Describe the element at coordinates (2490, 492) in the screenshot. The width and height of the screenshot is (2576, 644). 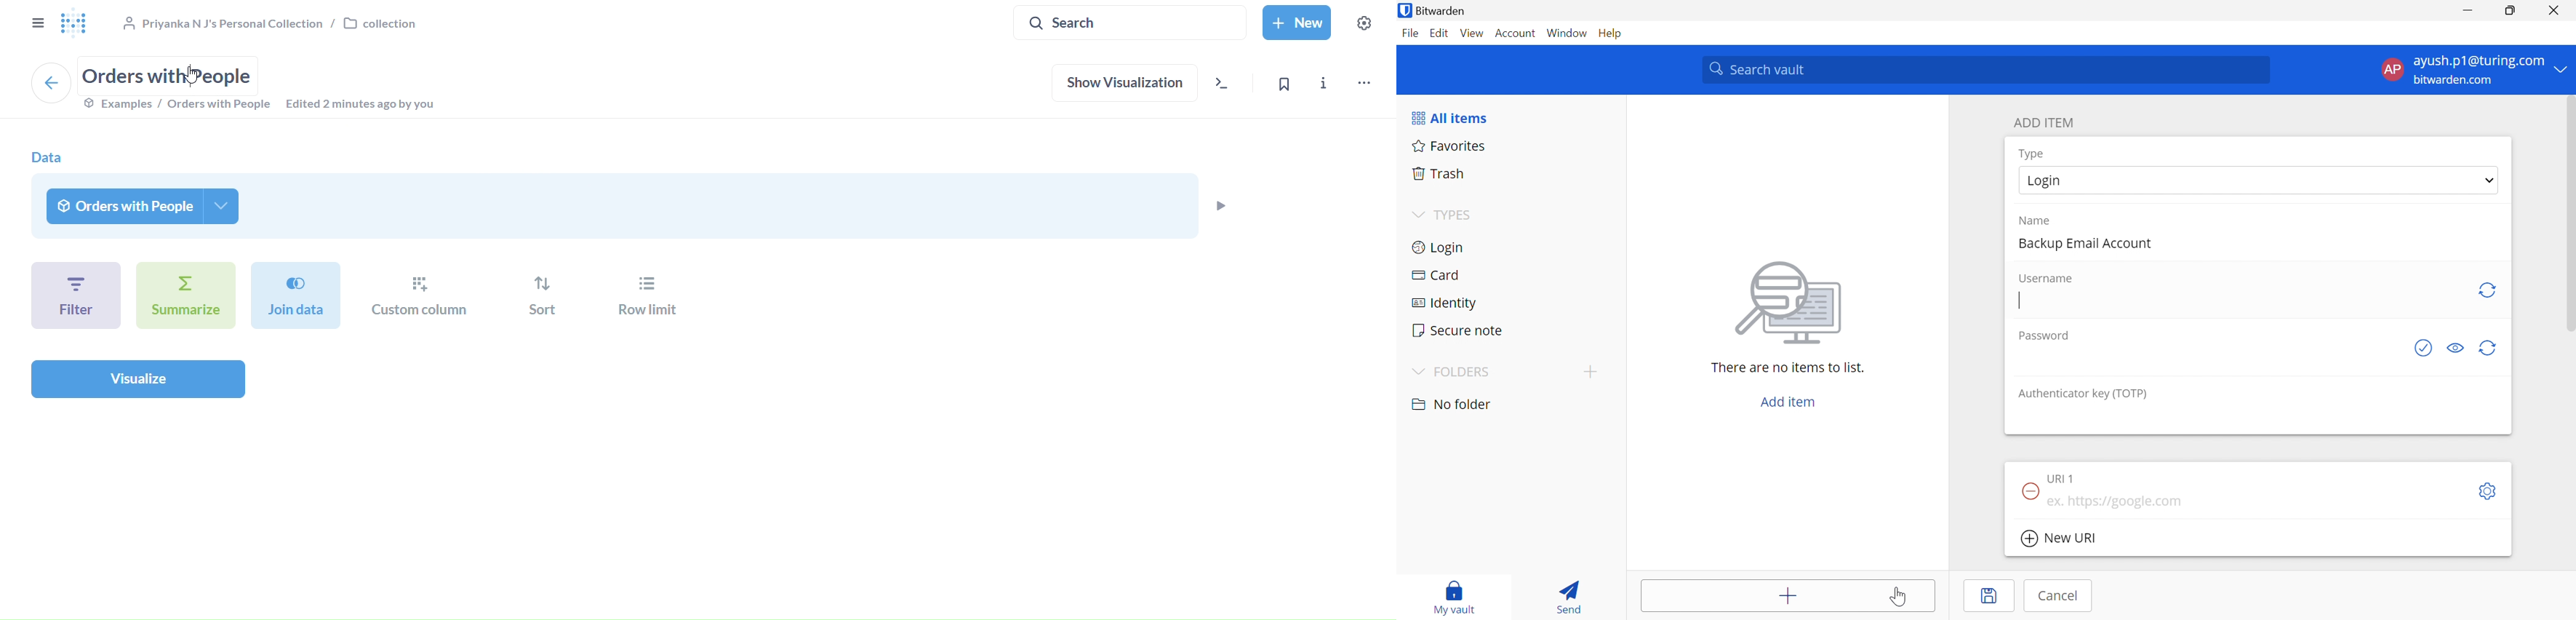
I see `Toggle options` at that location.